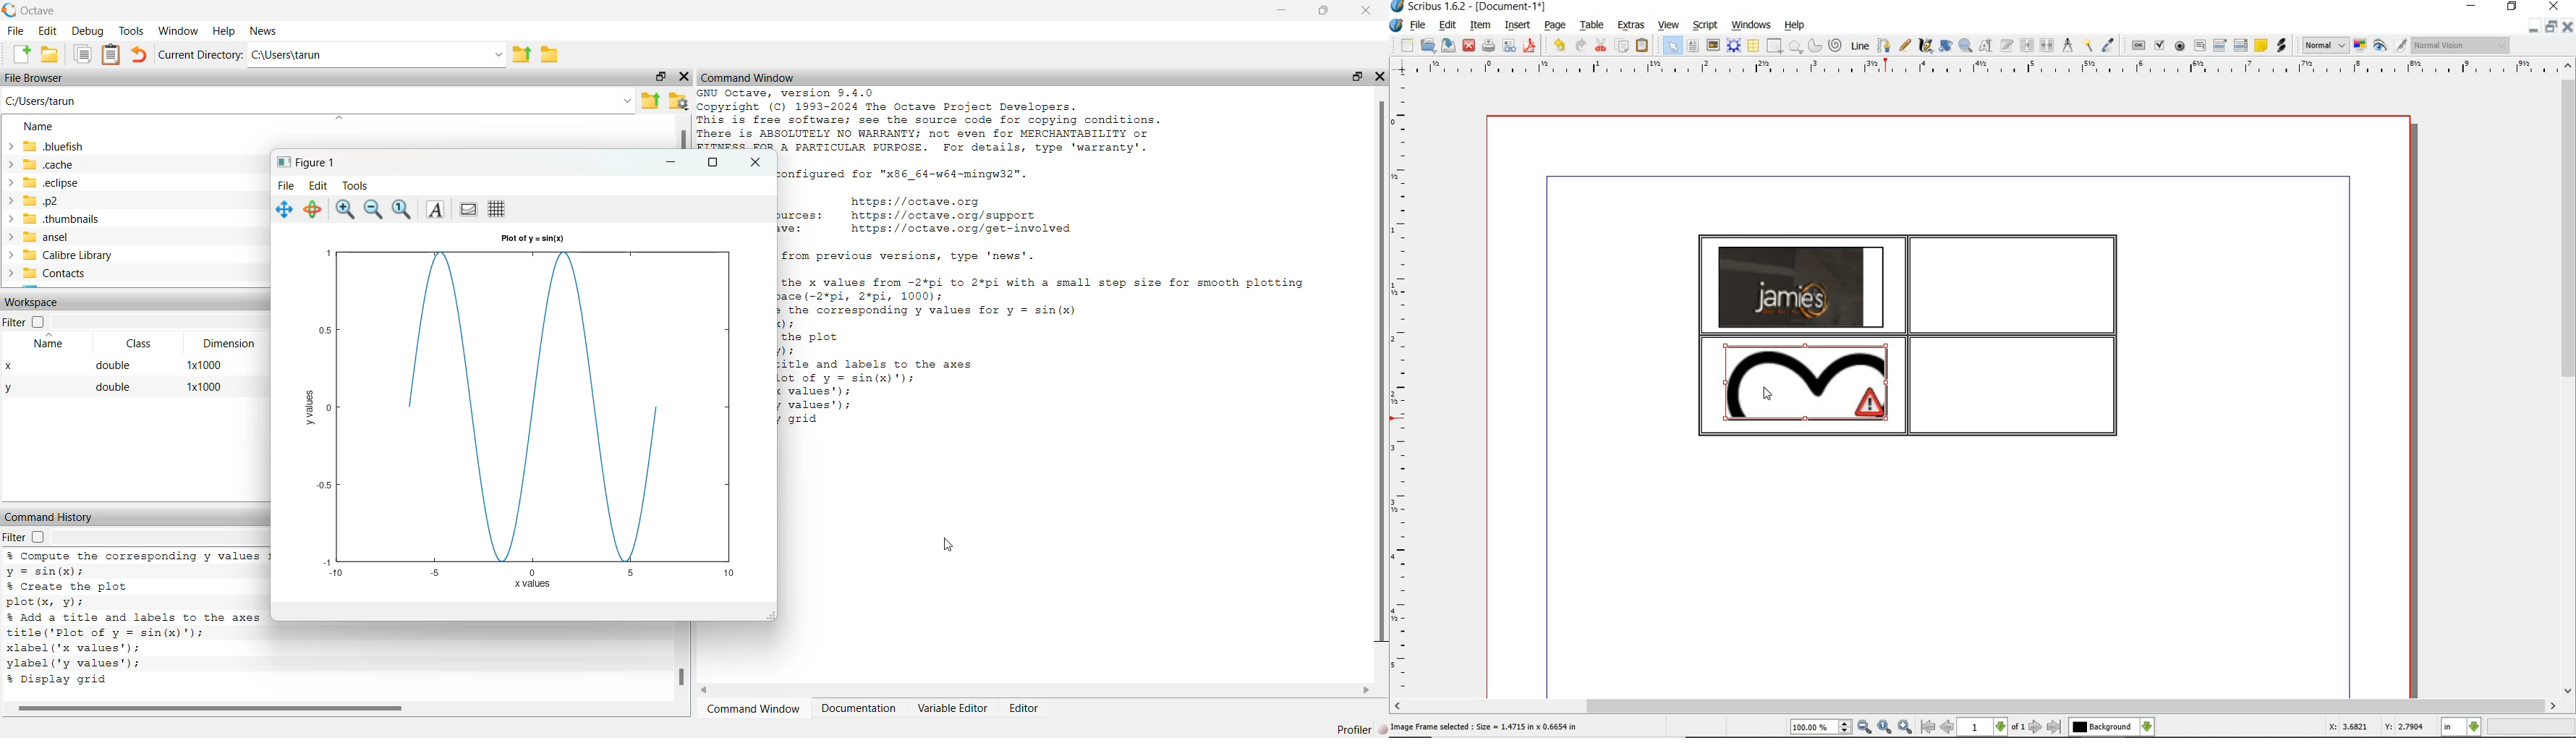  I want to click on Editor, so click(1026, 708).